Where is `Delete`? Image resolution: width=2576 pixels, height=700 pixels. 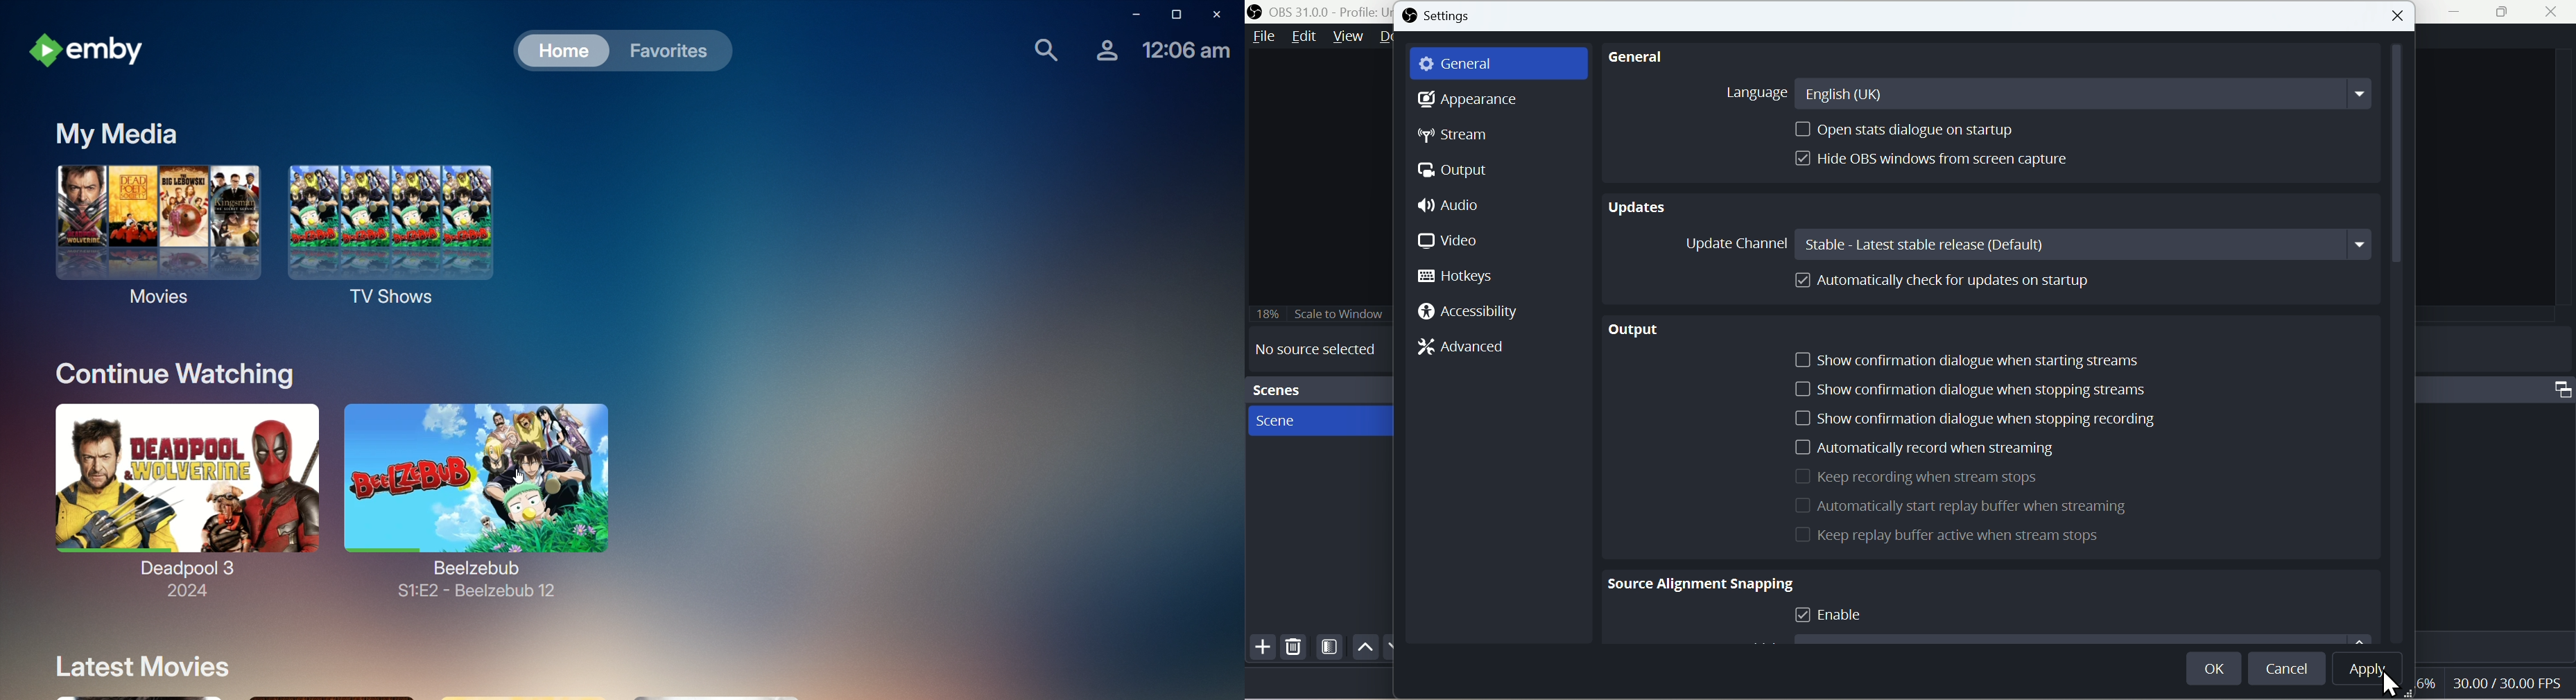 Delete is located at coordinates (1295, 646).